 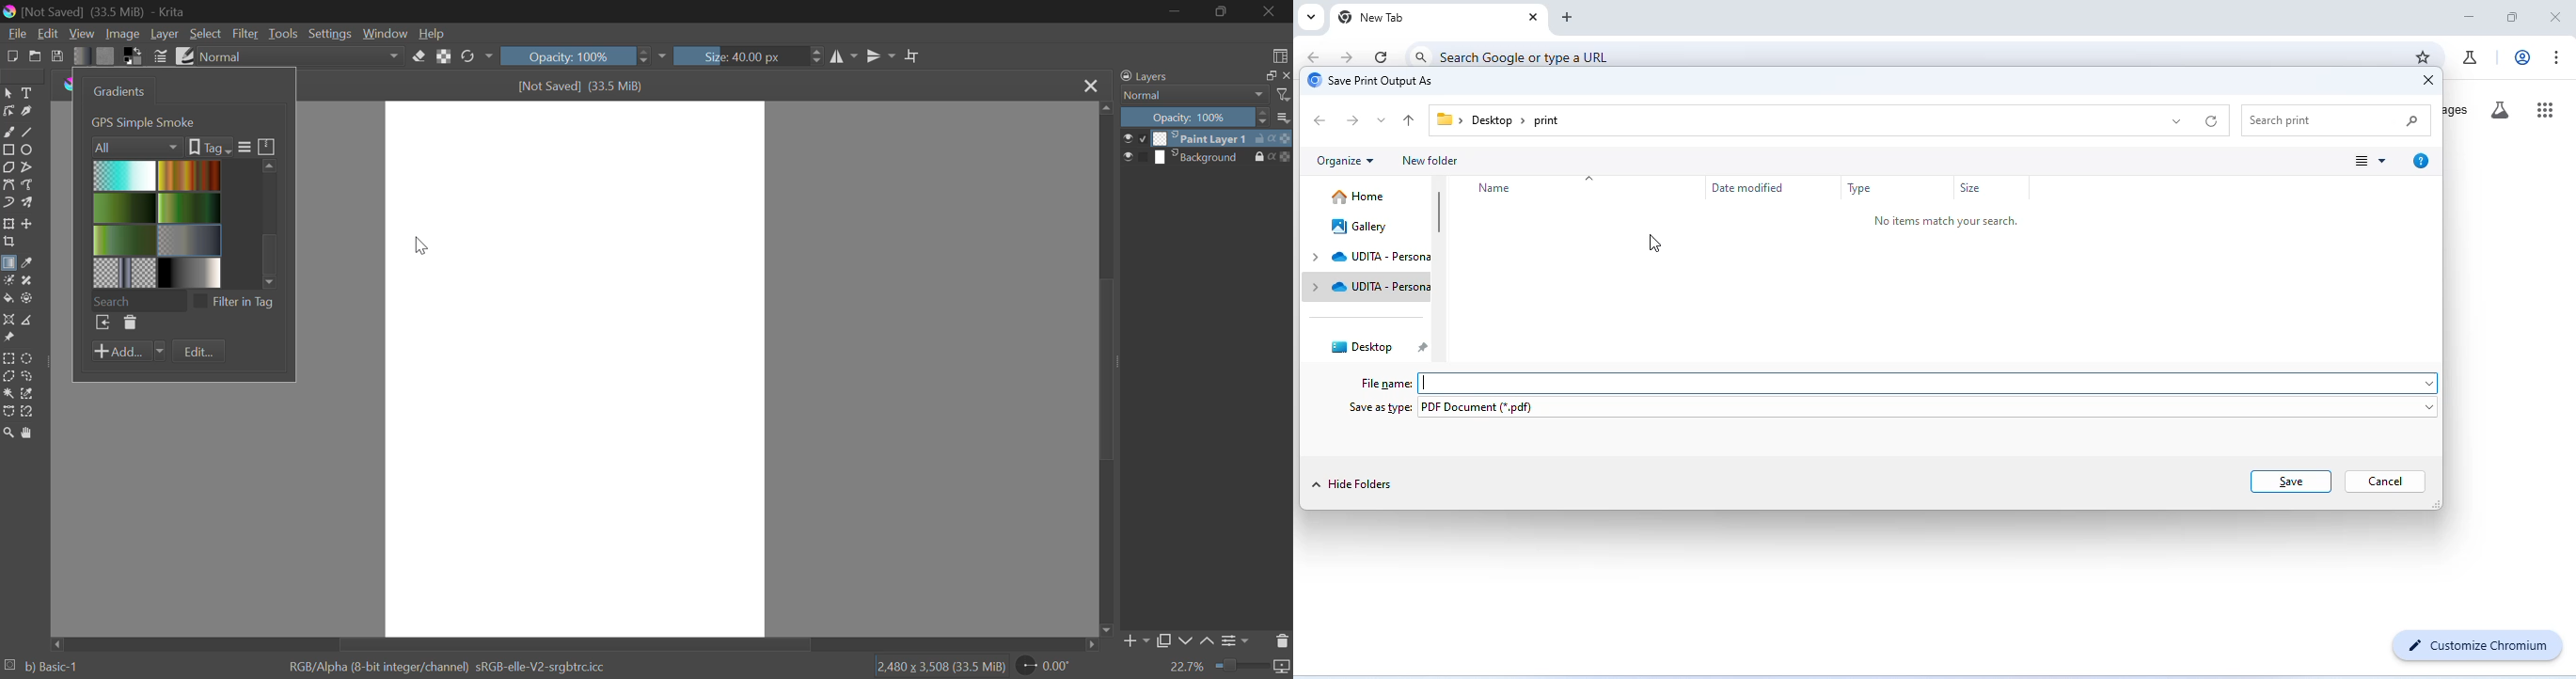 What do you see at coordinates (9, 321) in the screenshot?
I see `Assistant Tool` at bounding box center [9, 321].